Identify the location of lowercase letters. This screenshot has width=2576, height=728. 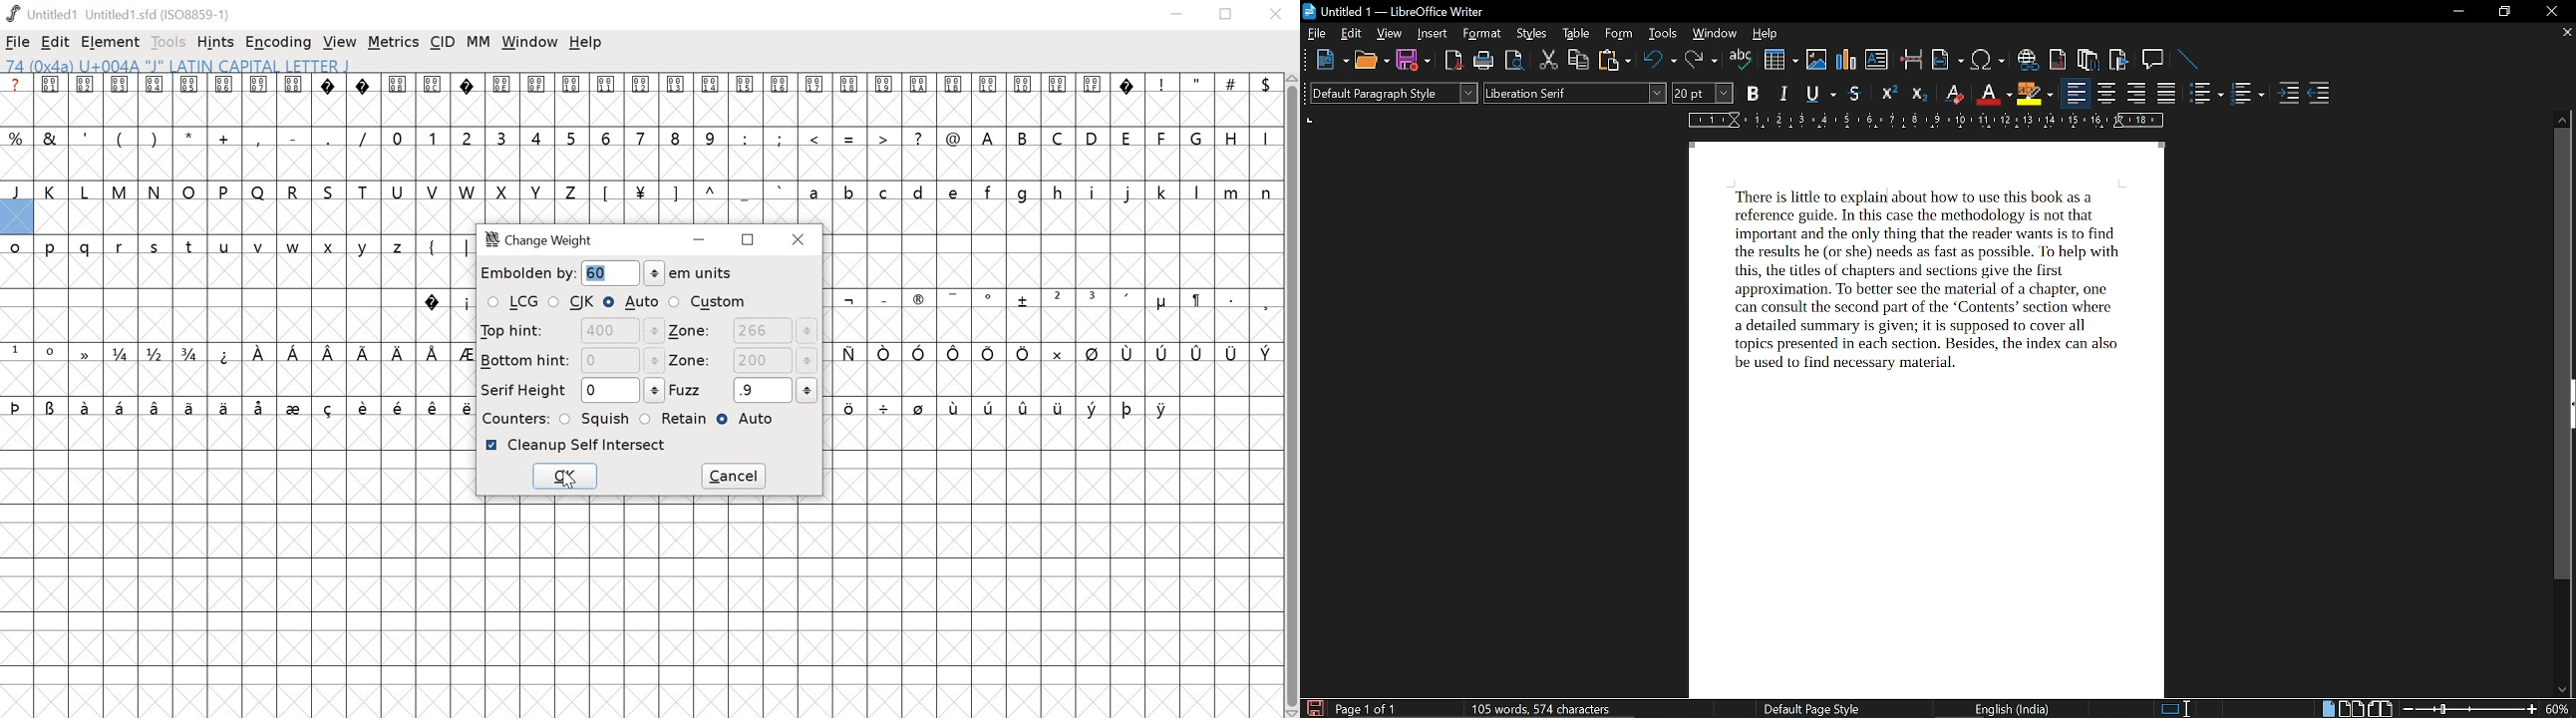
(210, 249).